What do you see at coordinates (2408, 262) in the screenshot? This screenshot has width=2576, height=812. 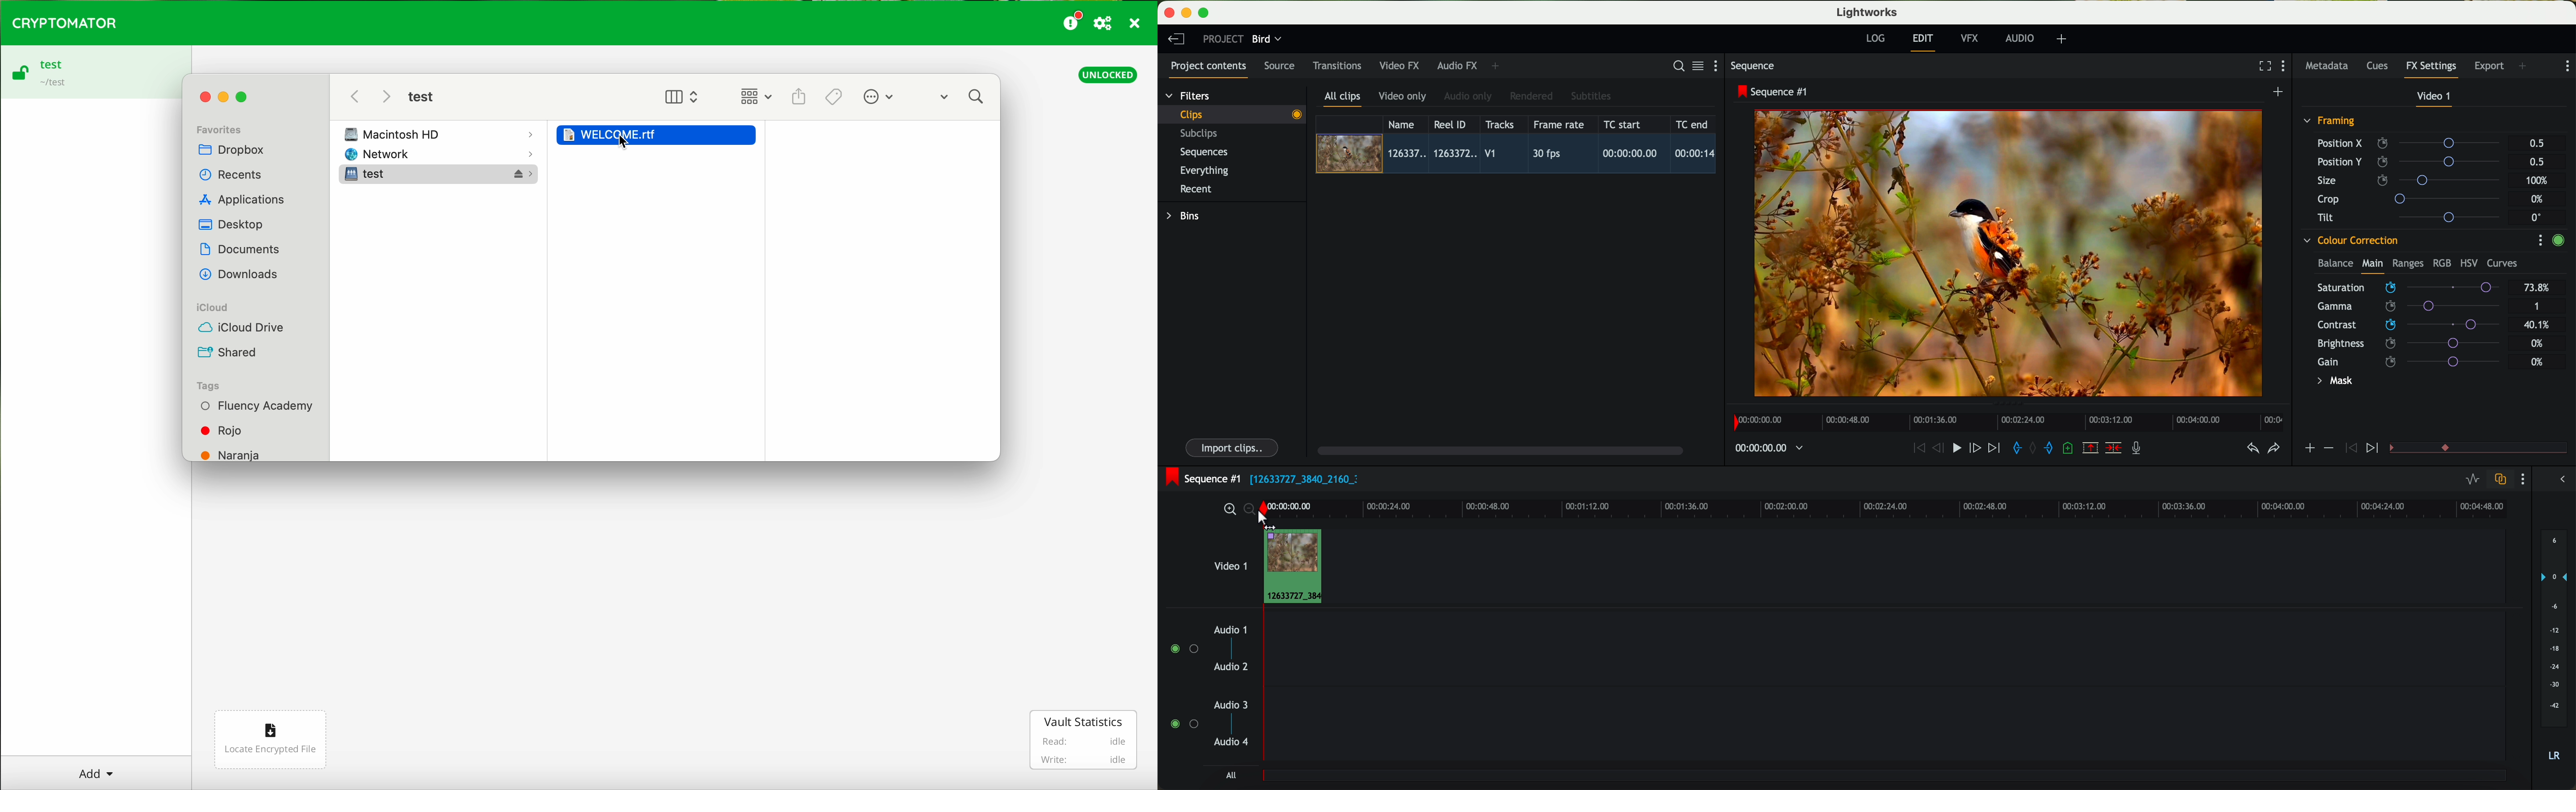 I see `ranges` at bounding box center [2408, 262].